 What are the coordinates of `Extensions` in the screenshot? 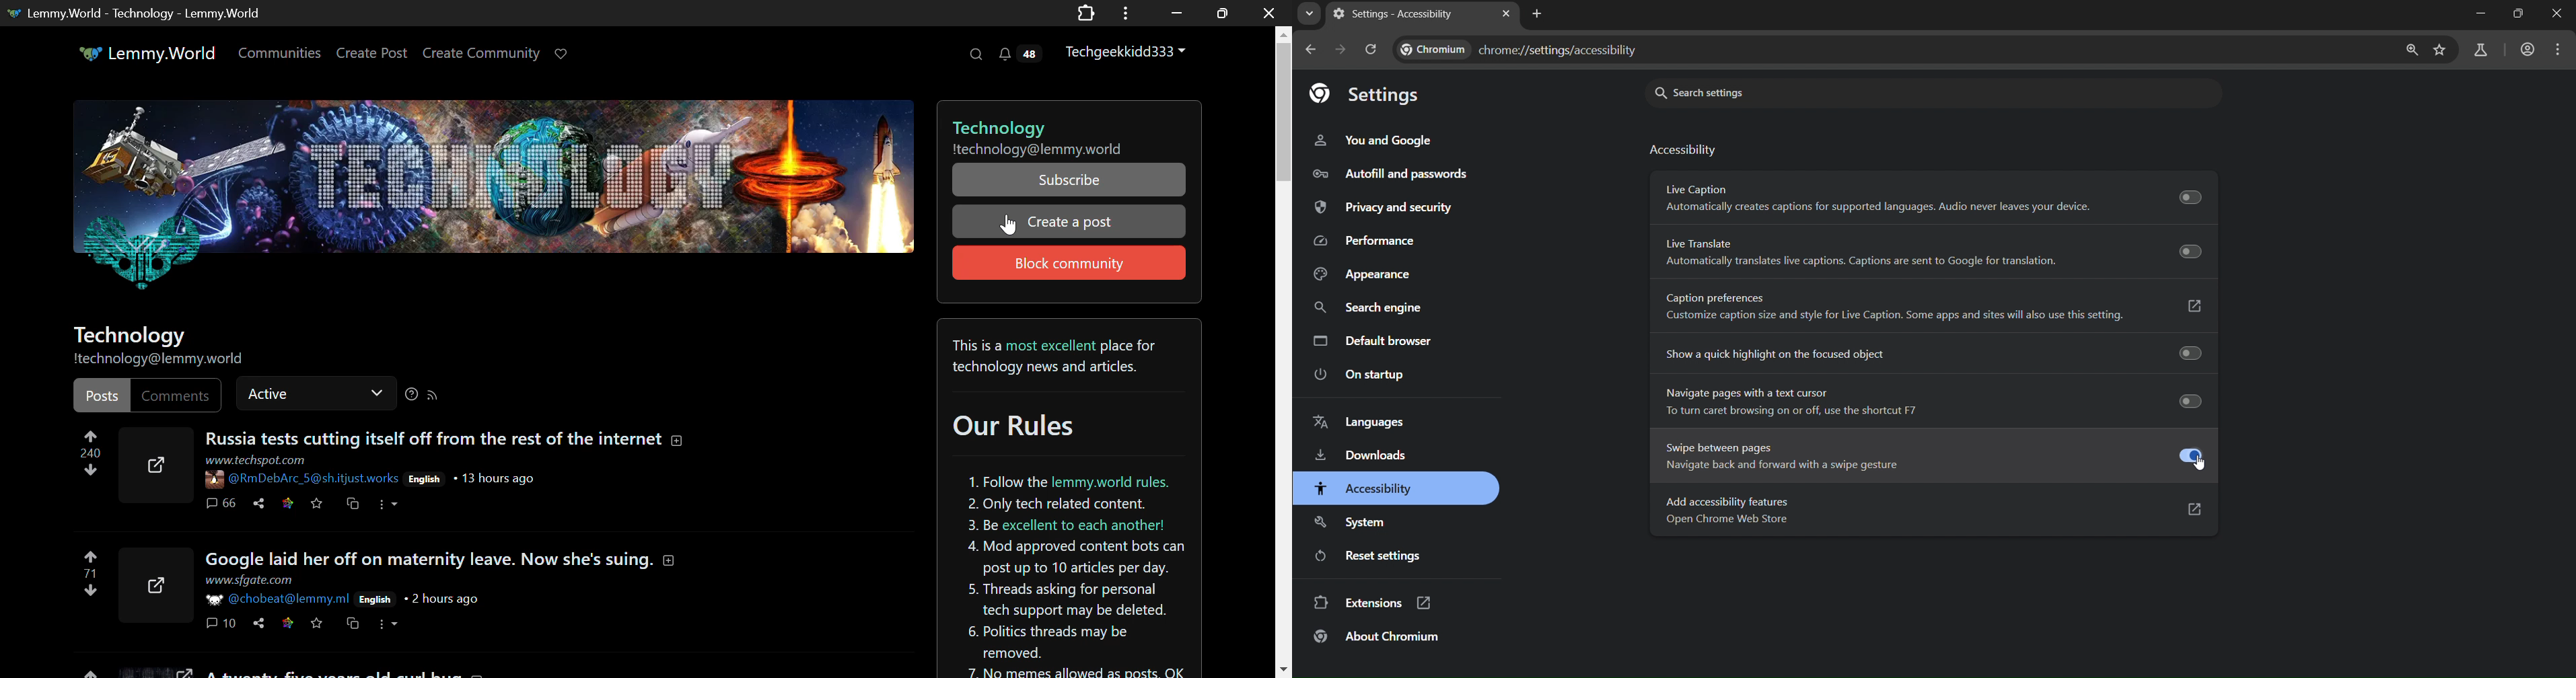 It's located at (1085, 12).